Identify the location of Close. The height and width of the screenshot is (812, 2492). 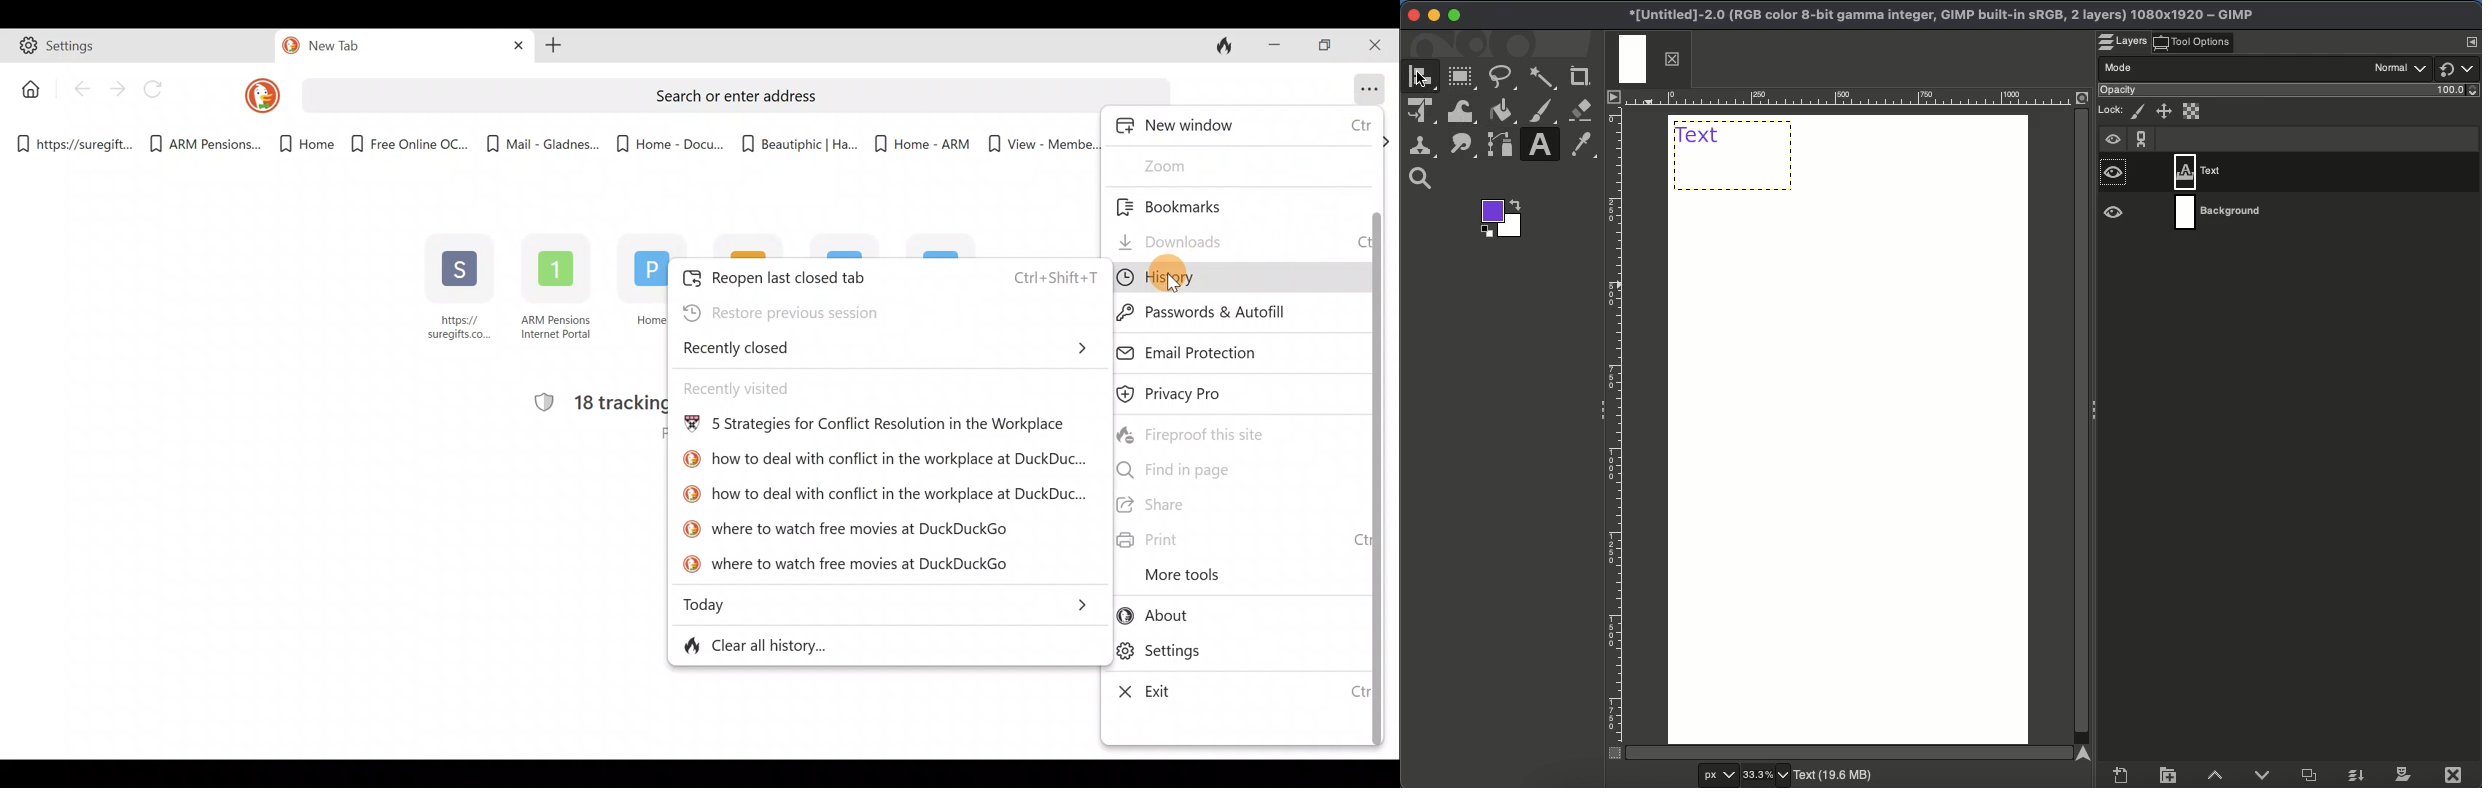
(1379, 44).